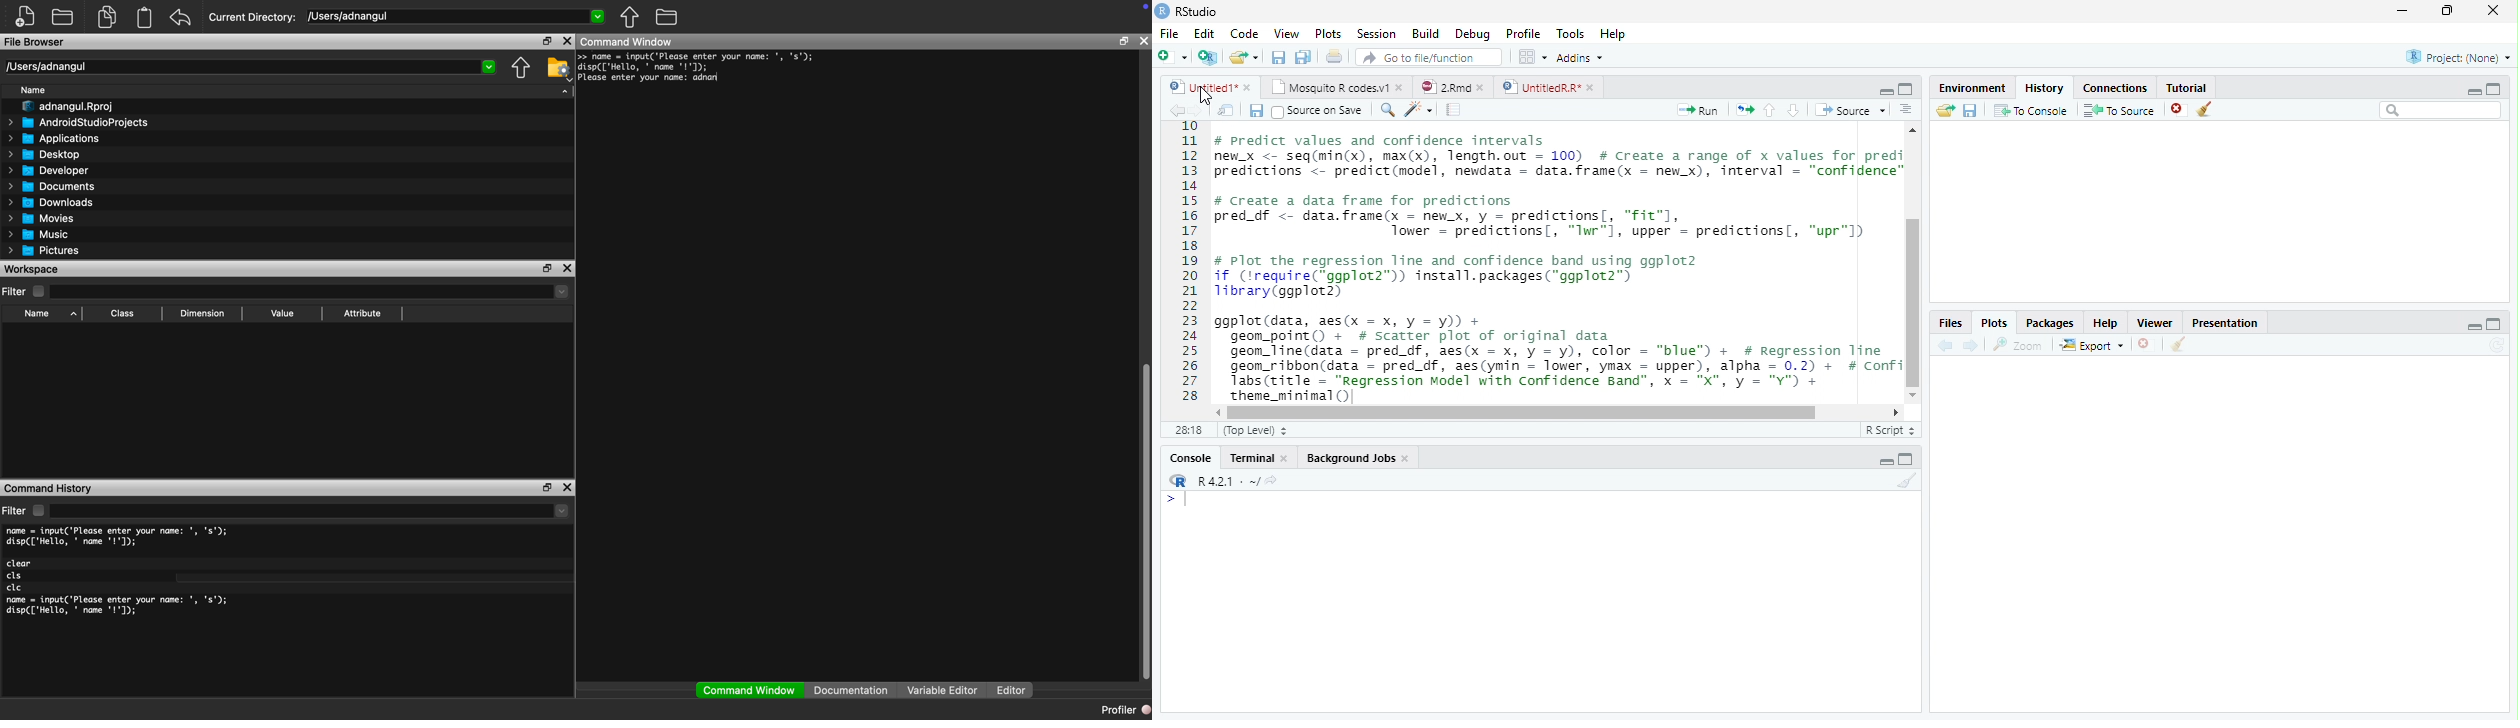 Image resolution: width=2520 pixels, height=728 pixels. What do you see at coordinates (2492, 325) in the screenshot?
I see `Maximize` at bounding box center [2492, 325].